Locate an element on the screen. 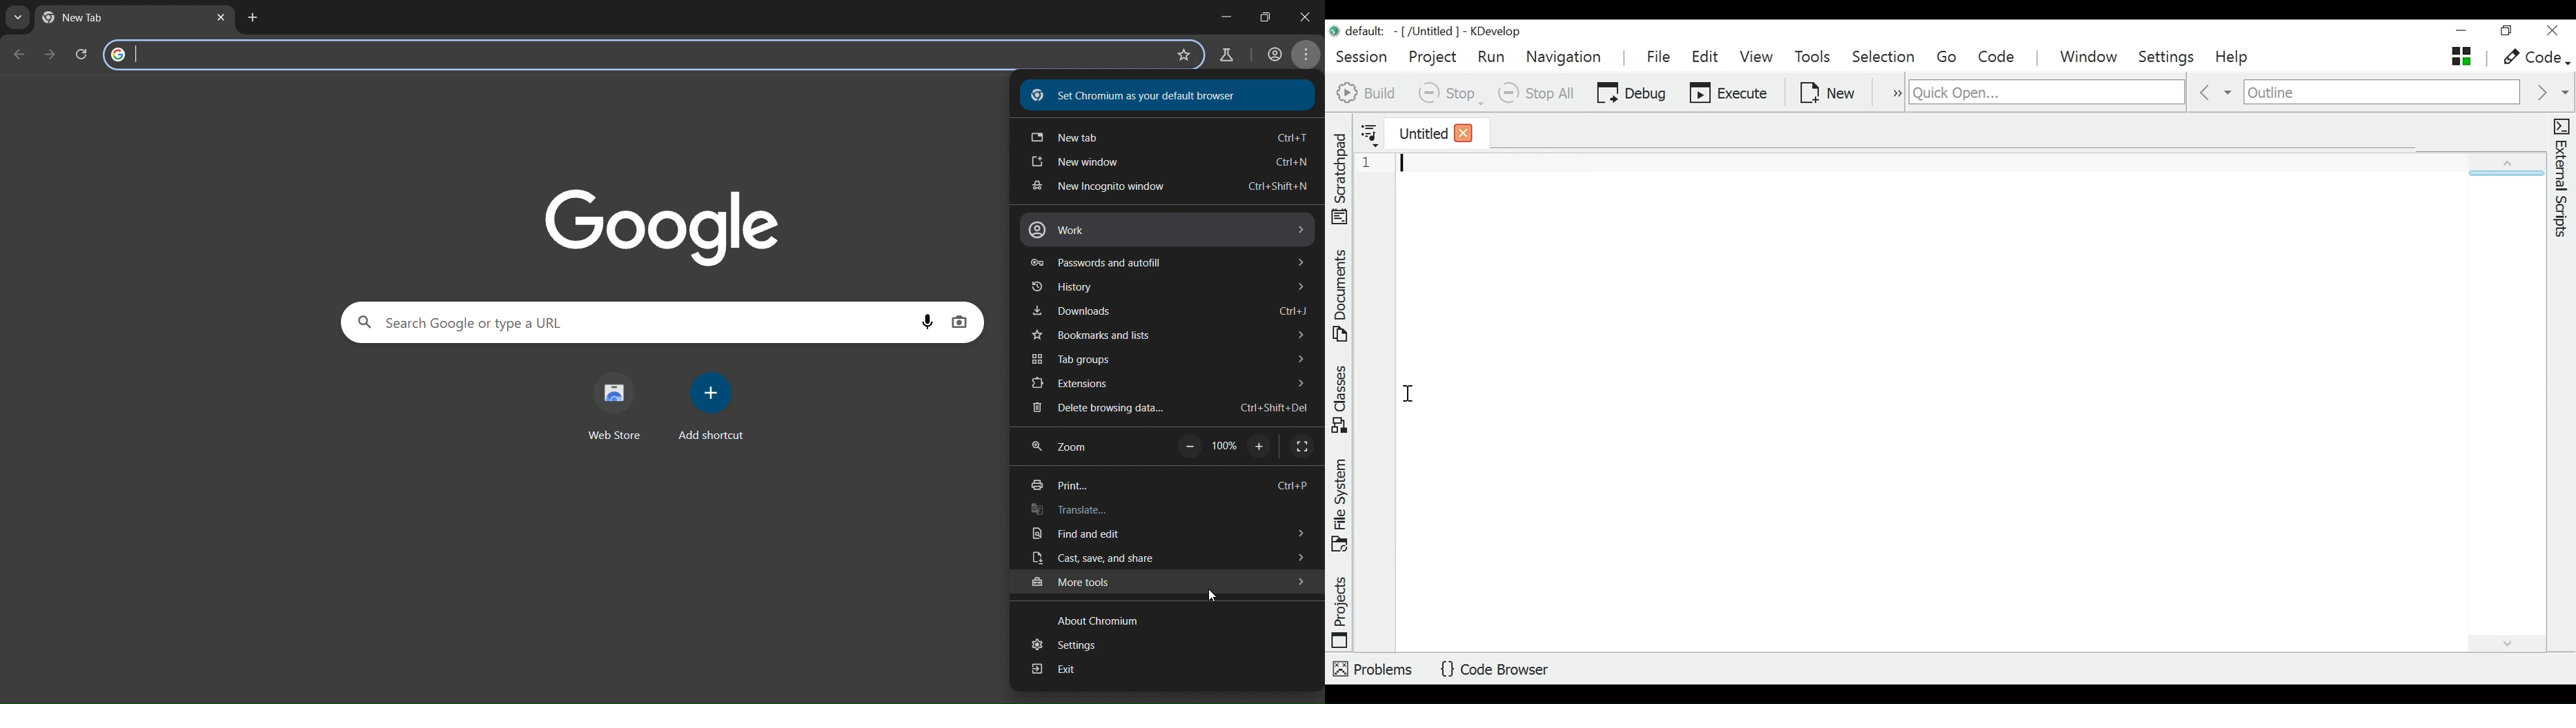 This screenshot has width=2576, height=728. zoom  is located at coordinates (1174, 447).